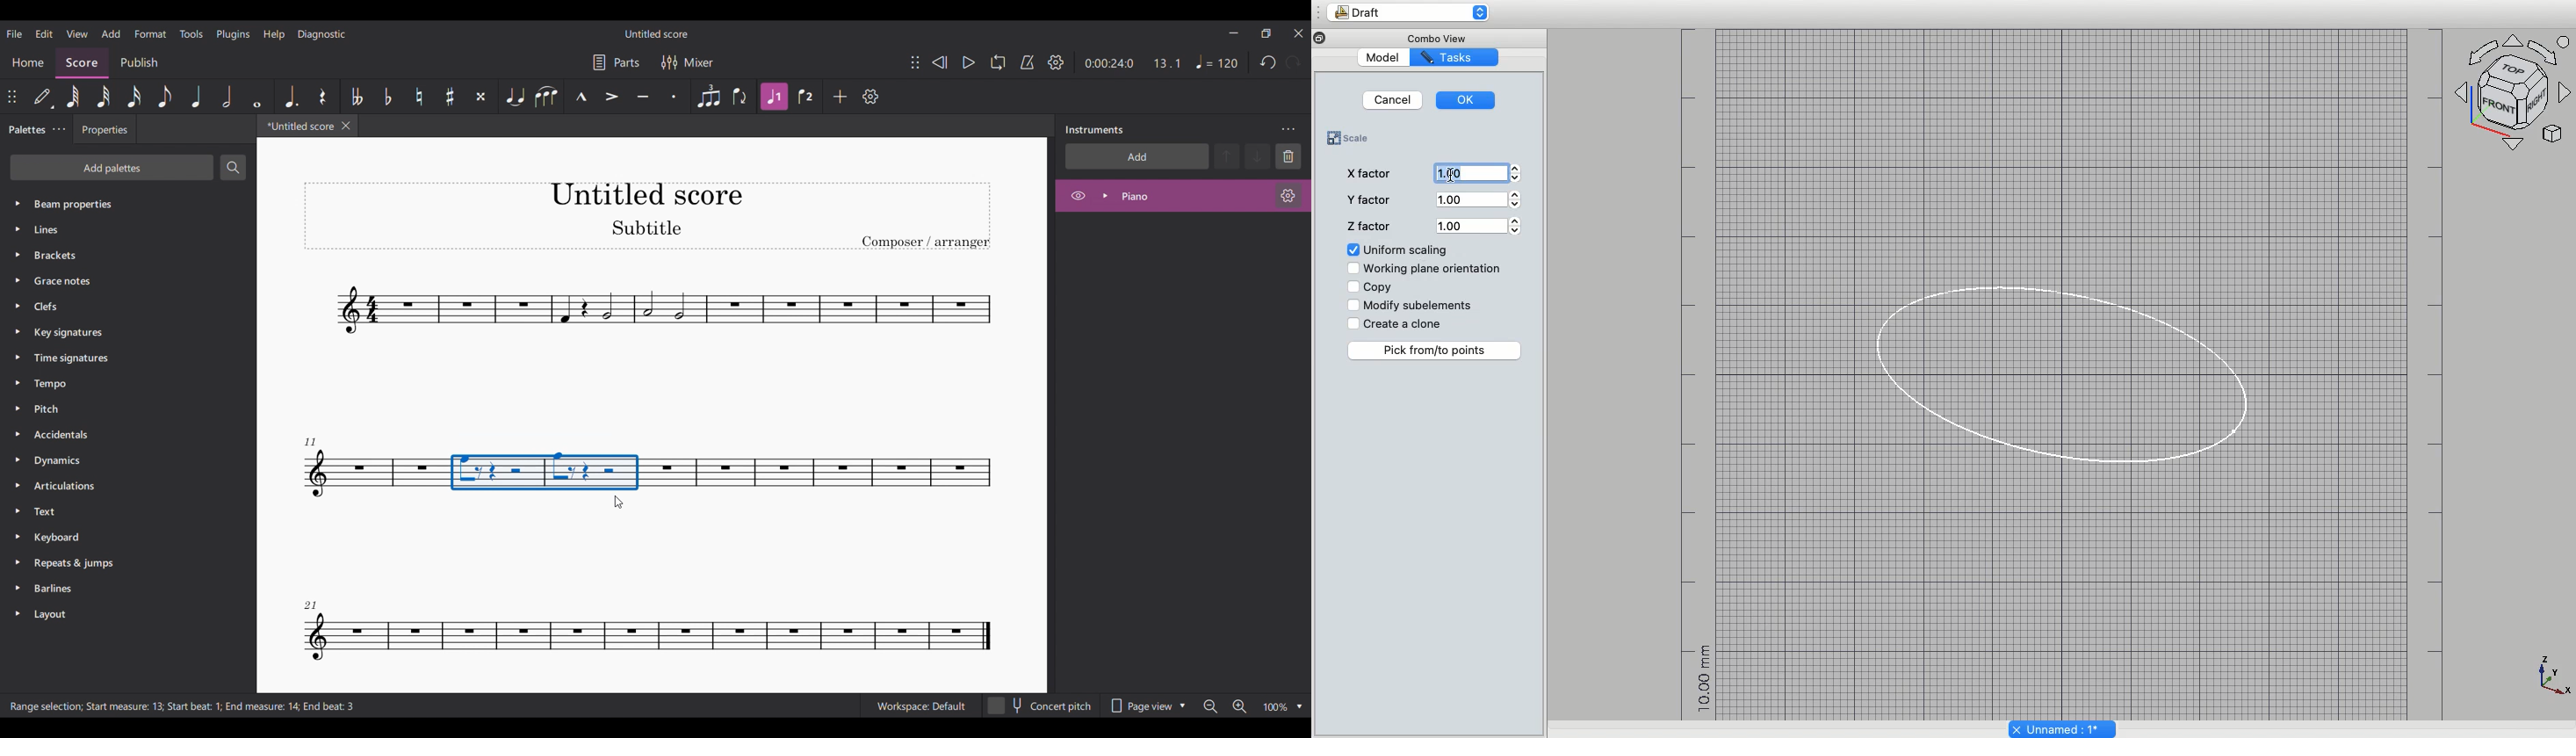  What do you see at coordinates (44, 96) in the screenshot?
I see `Default` at bounding box center [44, 96].